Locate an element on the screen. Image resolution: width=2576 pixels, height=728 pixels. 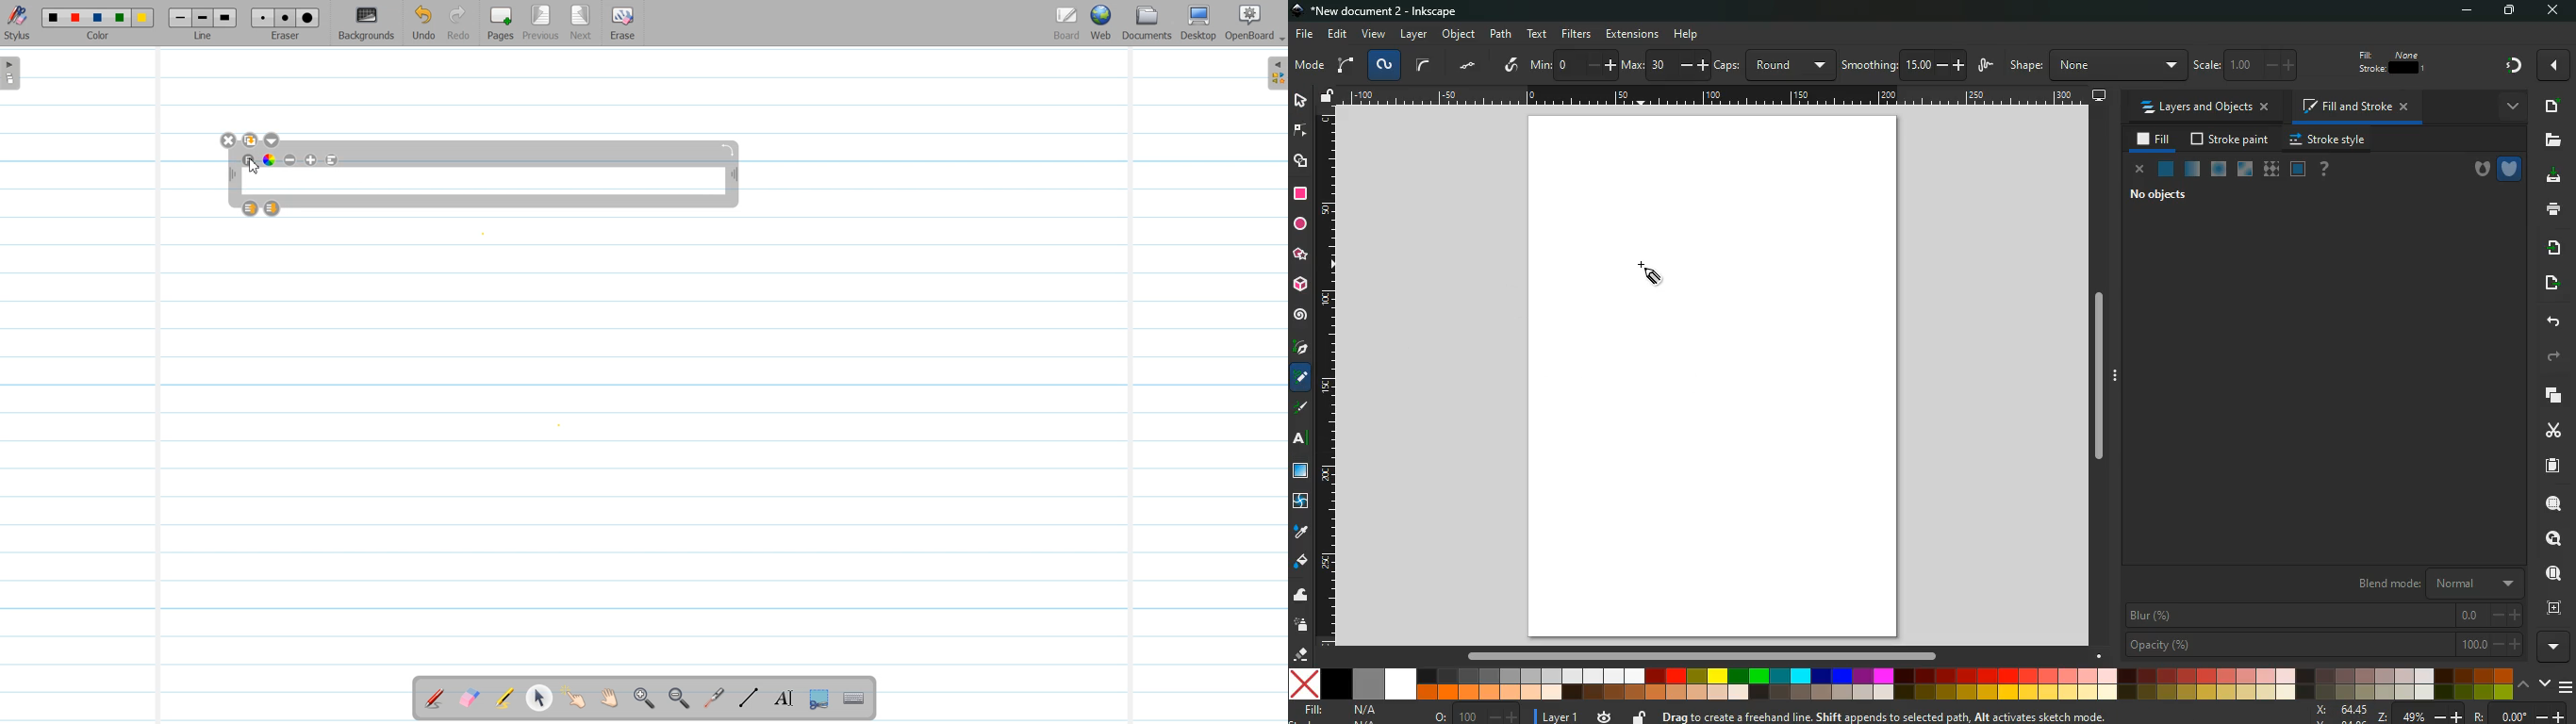
edit is located at coordinates (1339, 33).